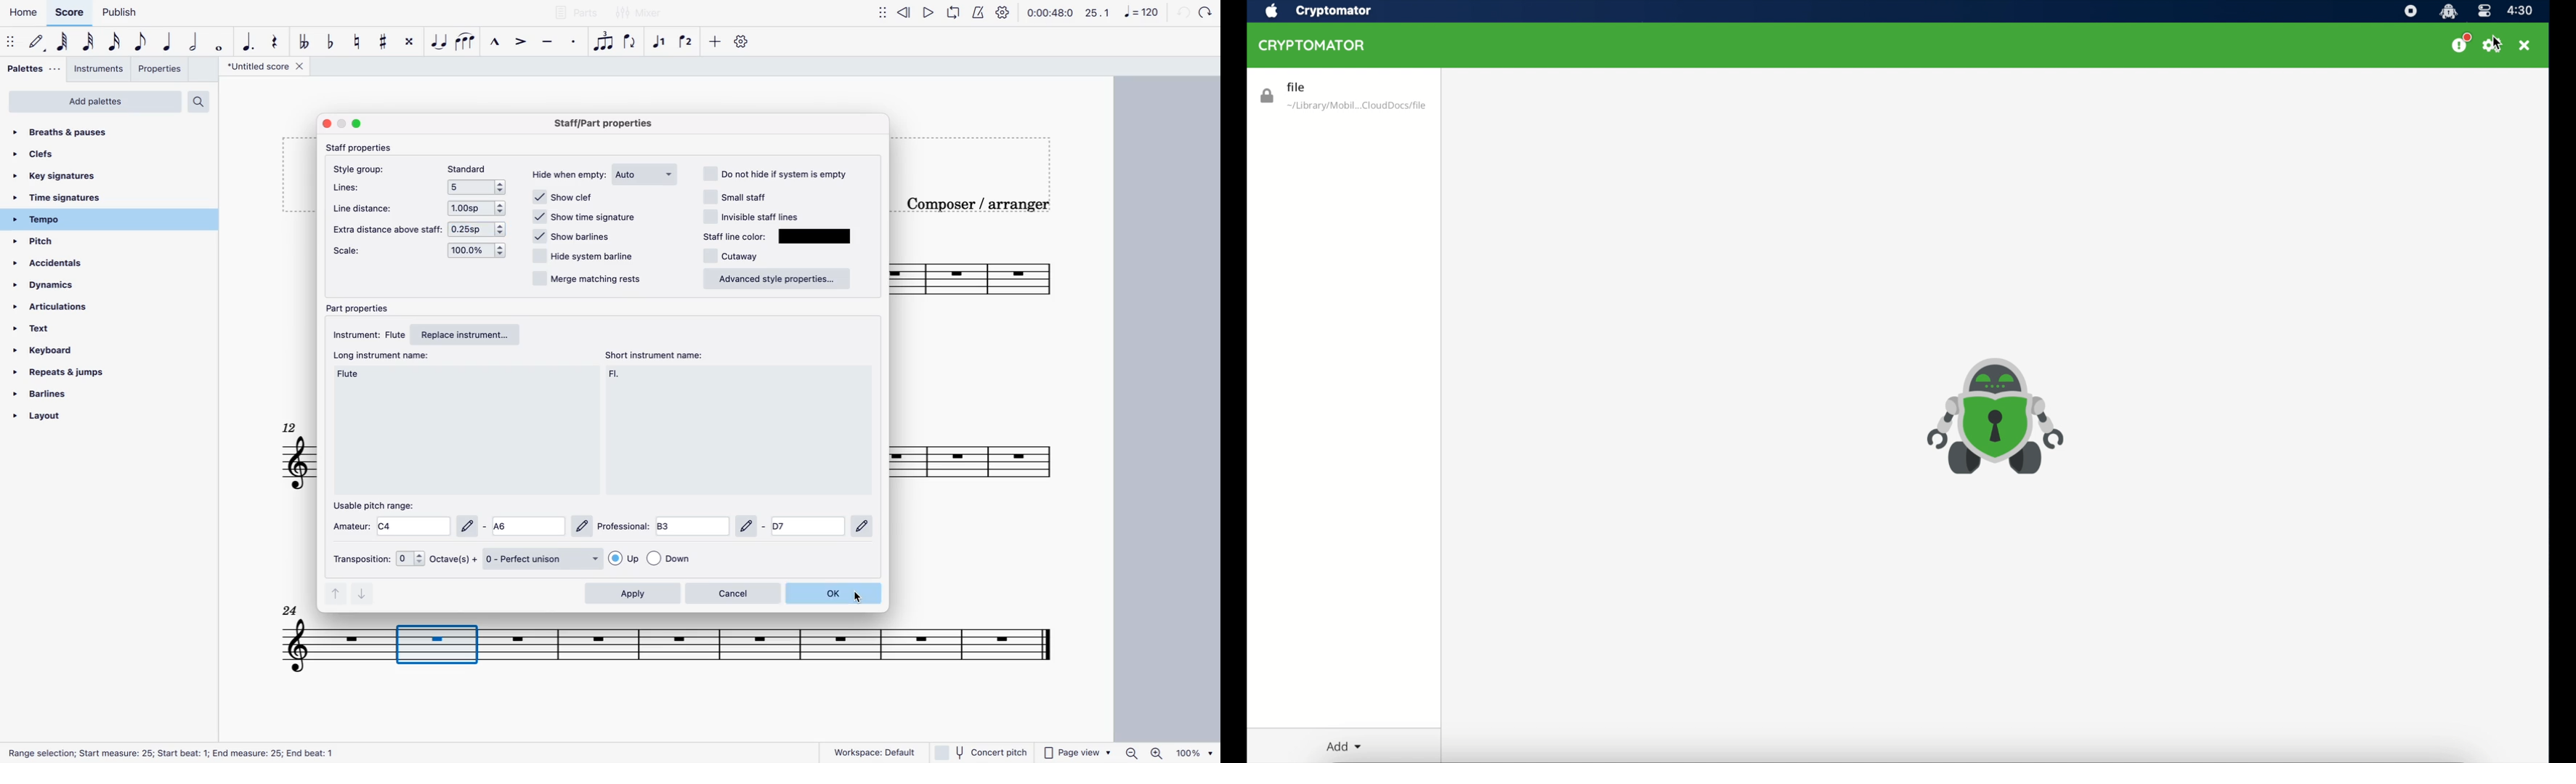 This screenshot has width=2576, height=784. Describe the element at coordinates (861, 597) in the screenshot. I see `Cursor` at that location.